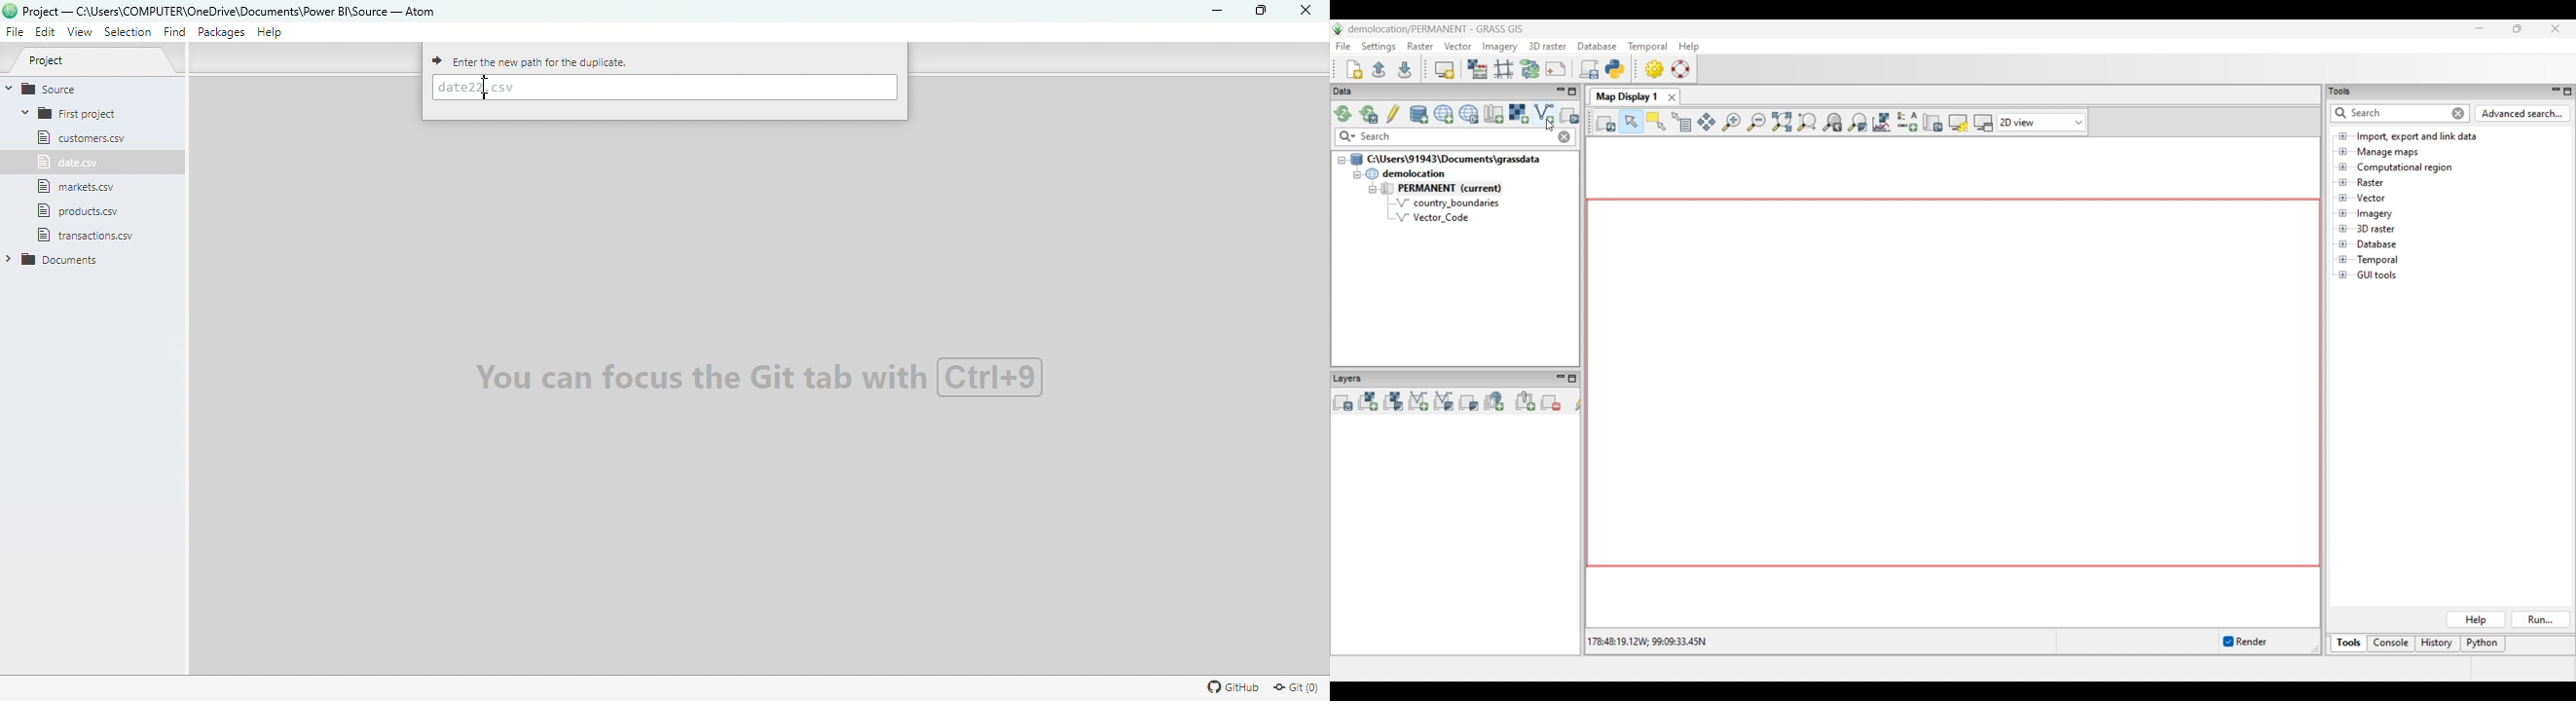  I want to click on Maximize Layers panel, so click(1573, 378).